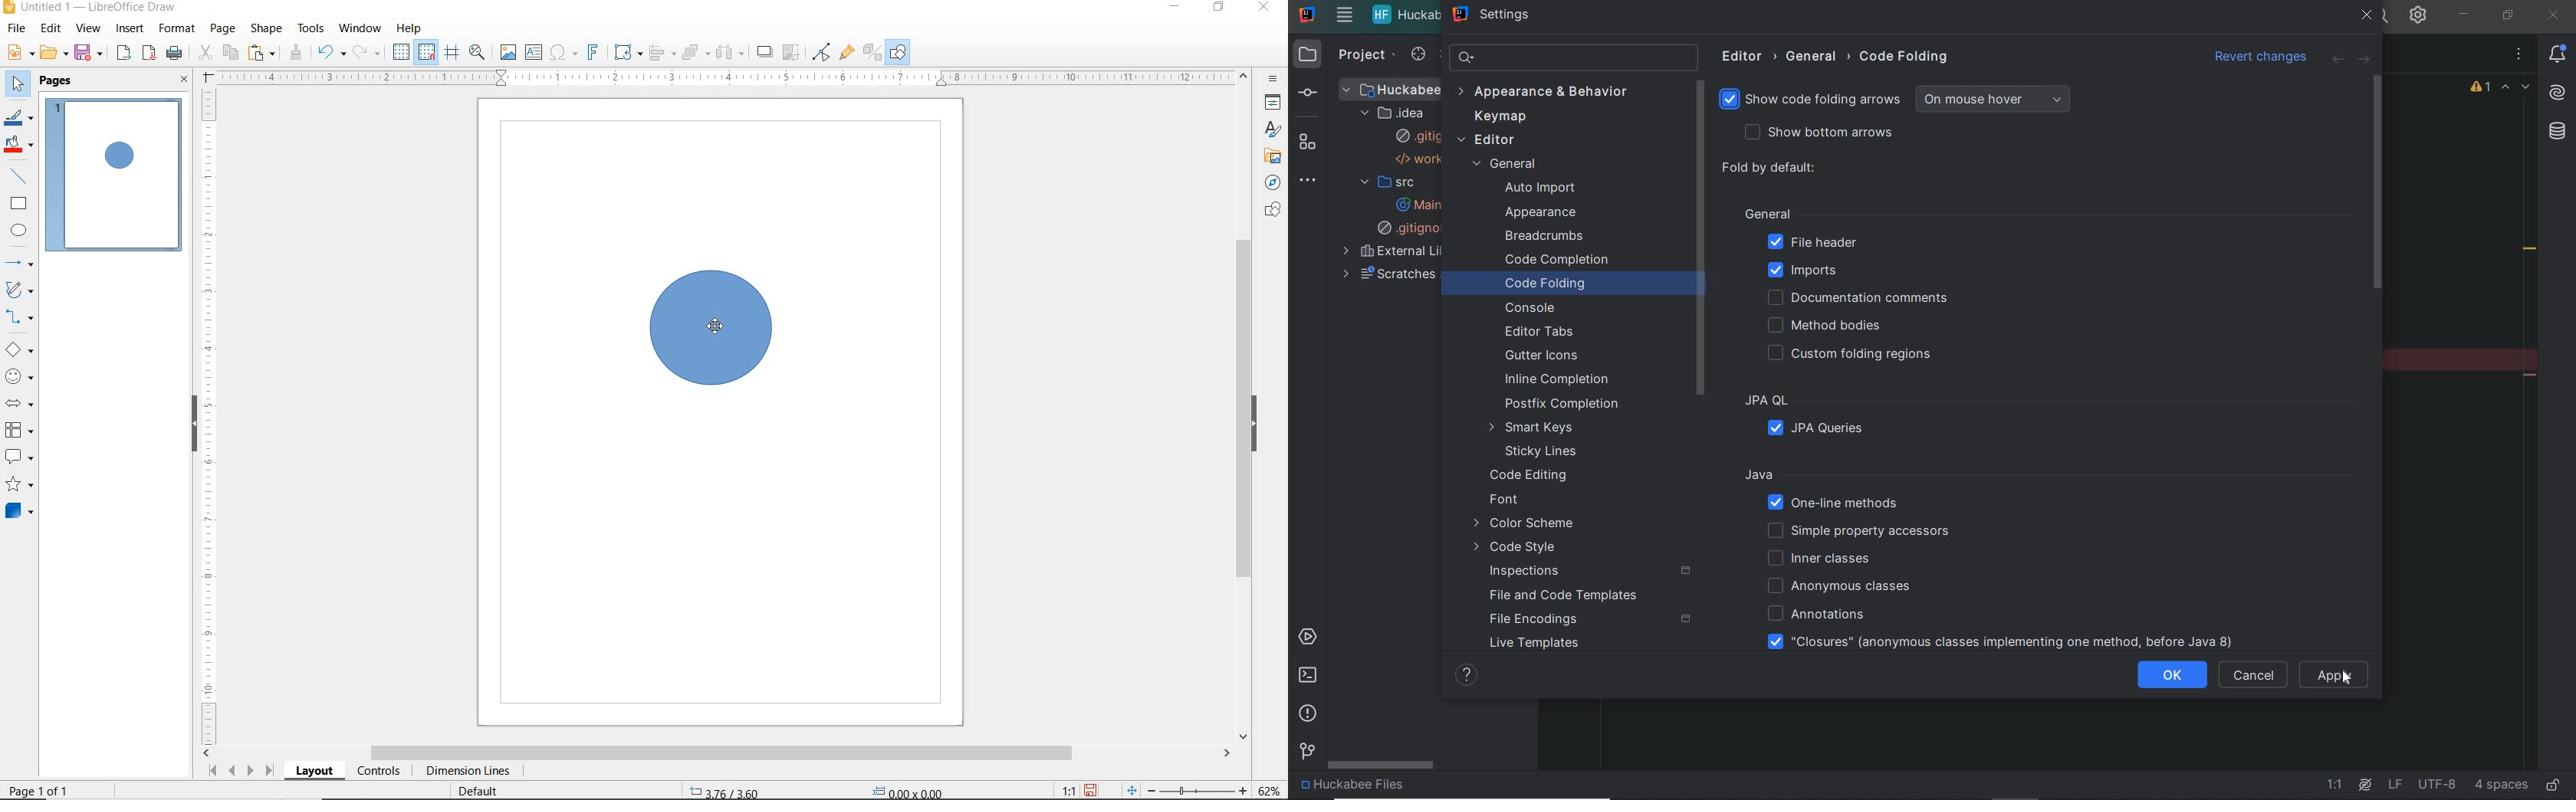 The height and width of the screenshot is (812, 2576). Describe the element at coordinates (1401, 788) in the screenshot. I see `project file name` at that location.